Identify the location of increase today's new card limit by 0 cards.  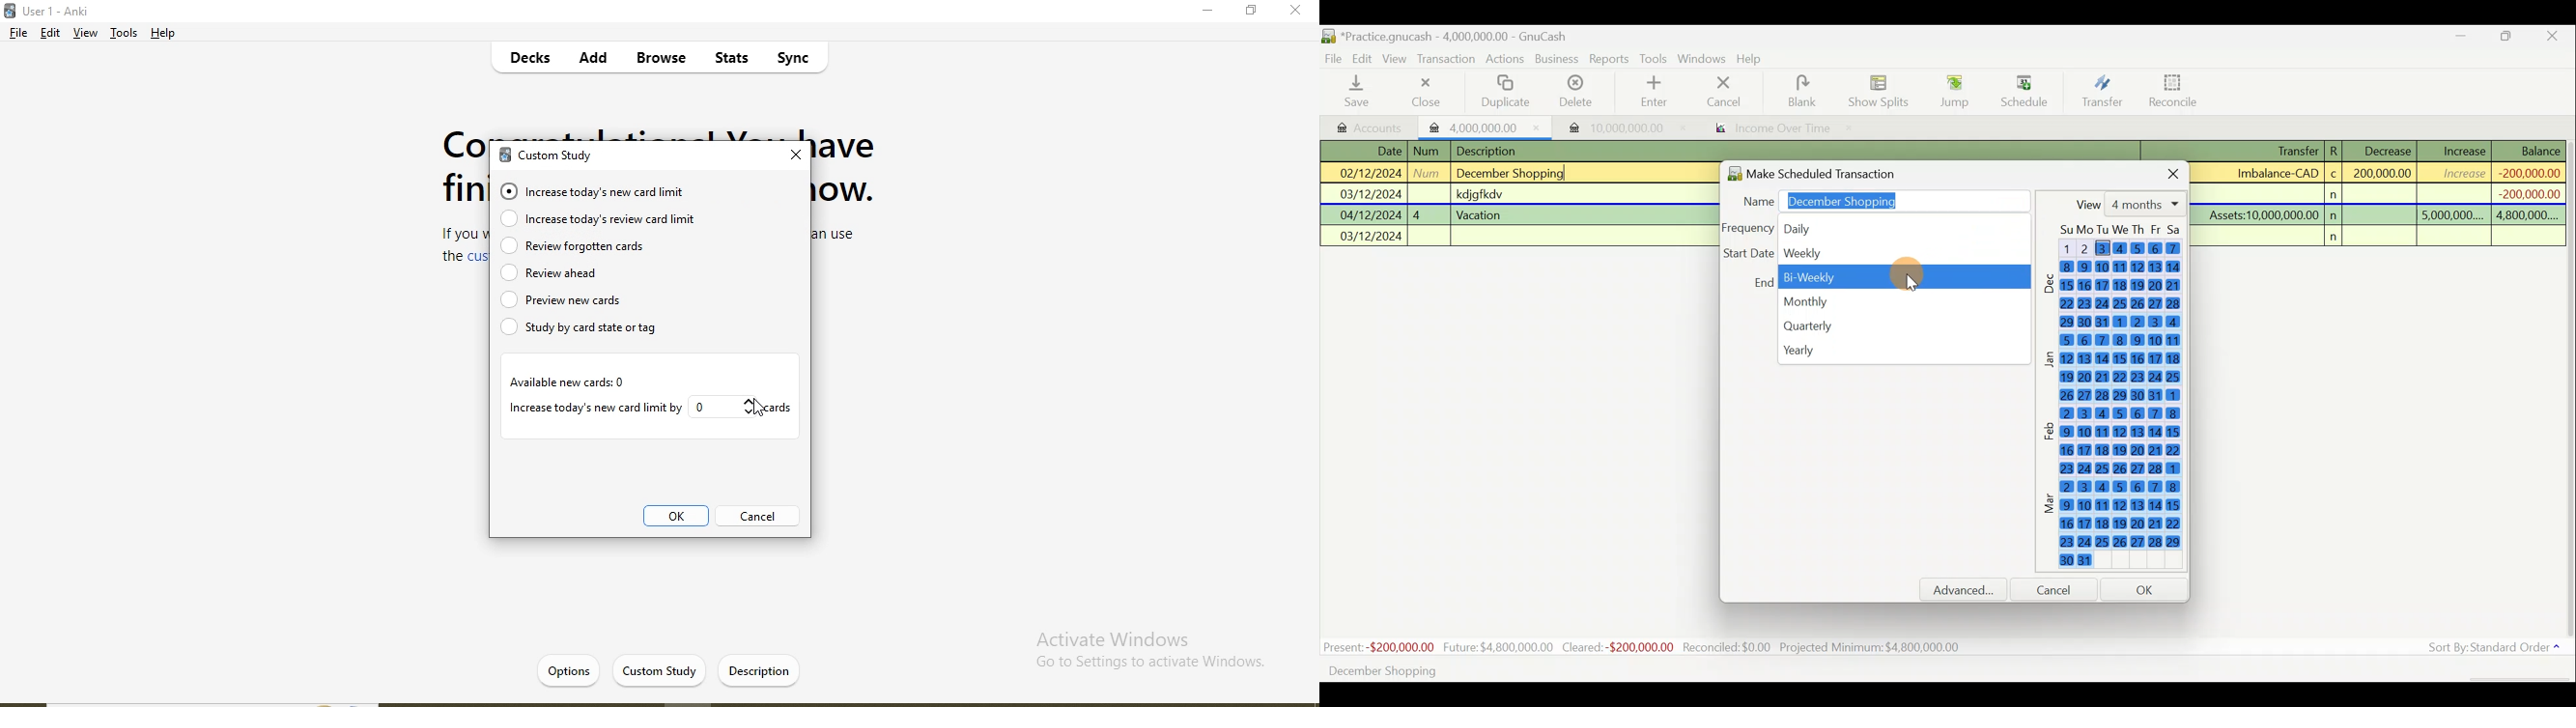
(649, 407).